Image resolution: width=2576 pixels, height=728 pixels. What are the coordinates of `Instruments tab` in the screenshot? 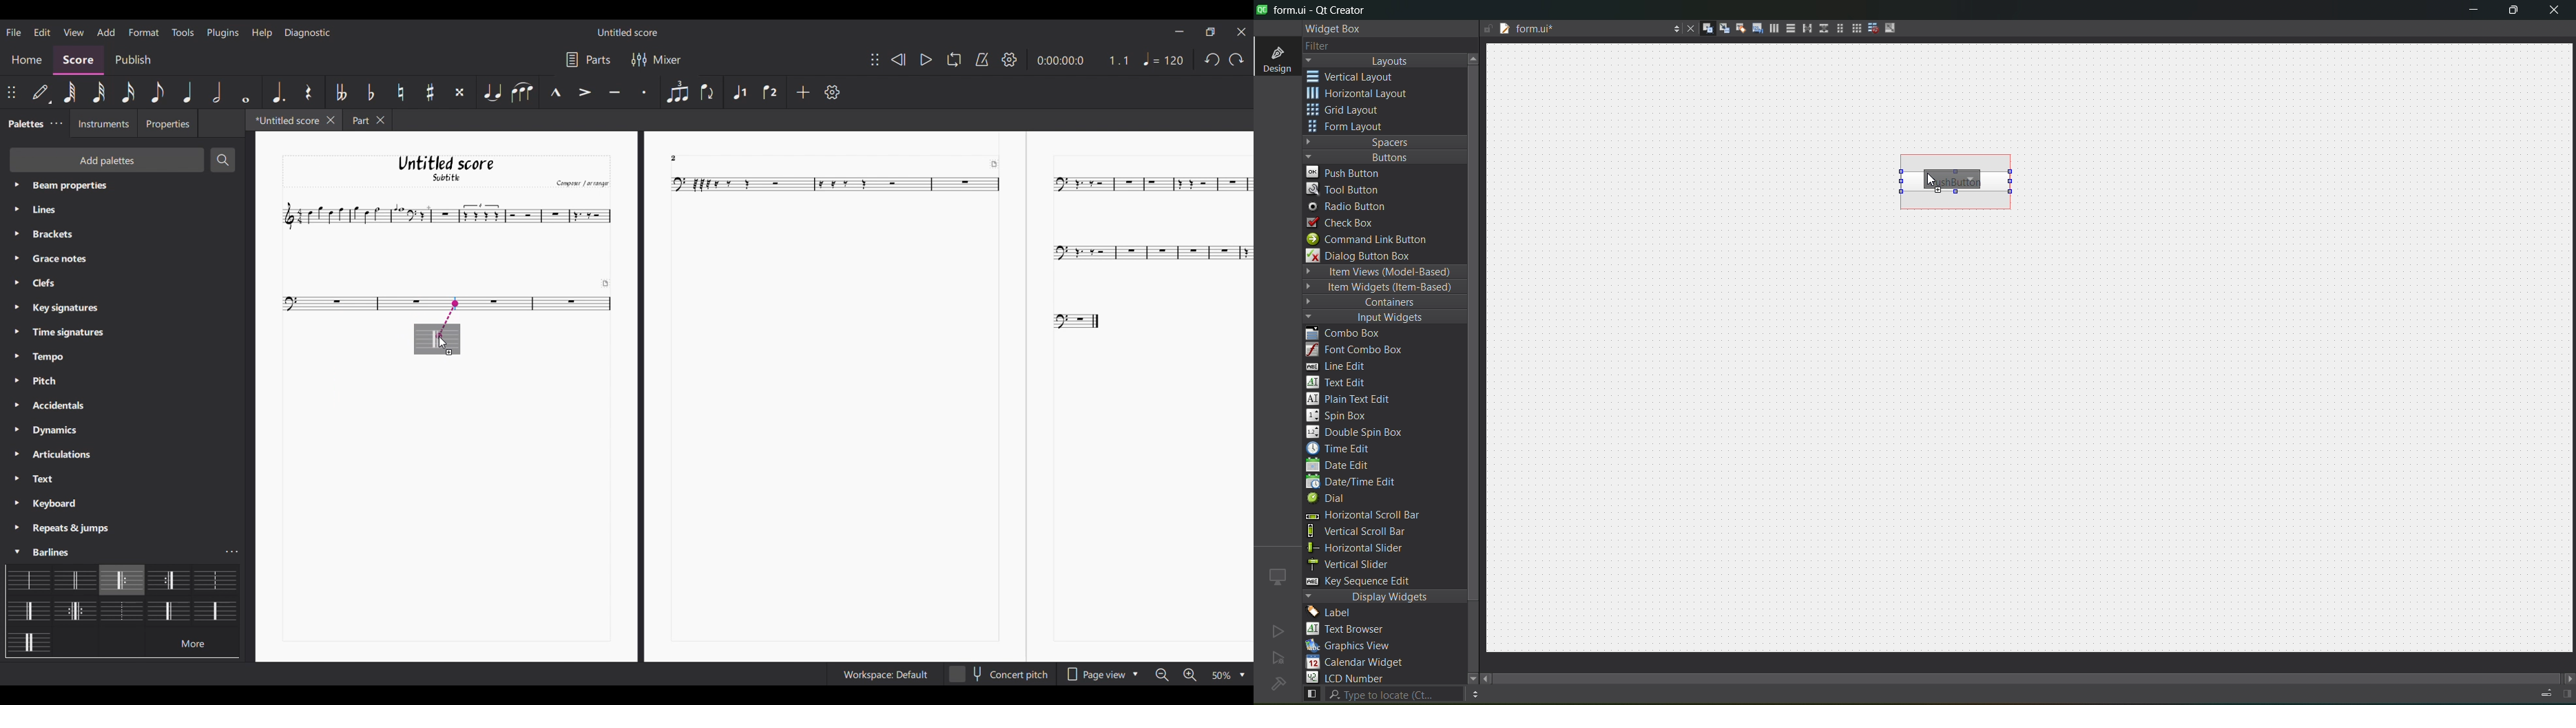 It's located at (101, 123).